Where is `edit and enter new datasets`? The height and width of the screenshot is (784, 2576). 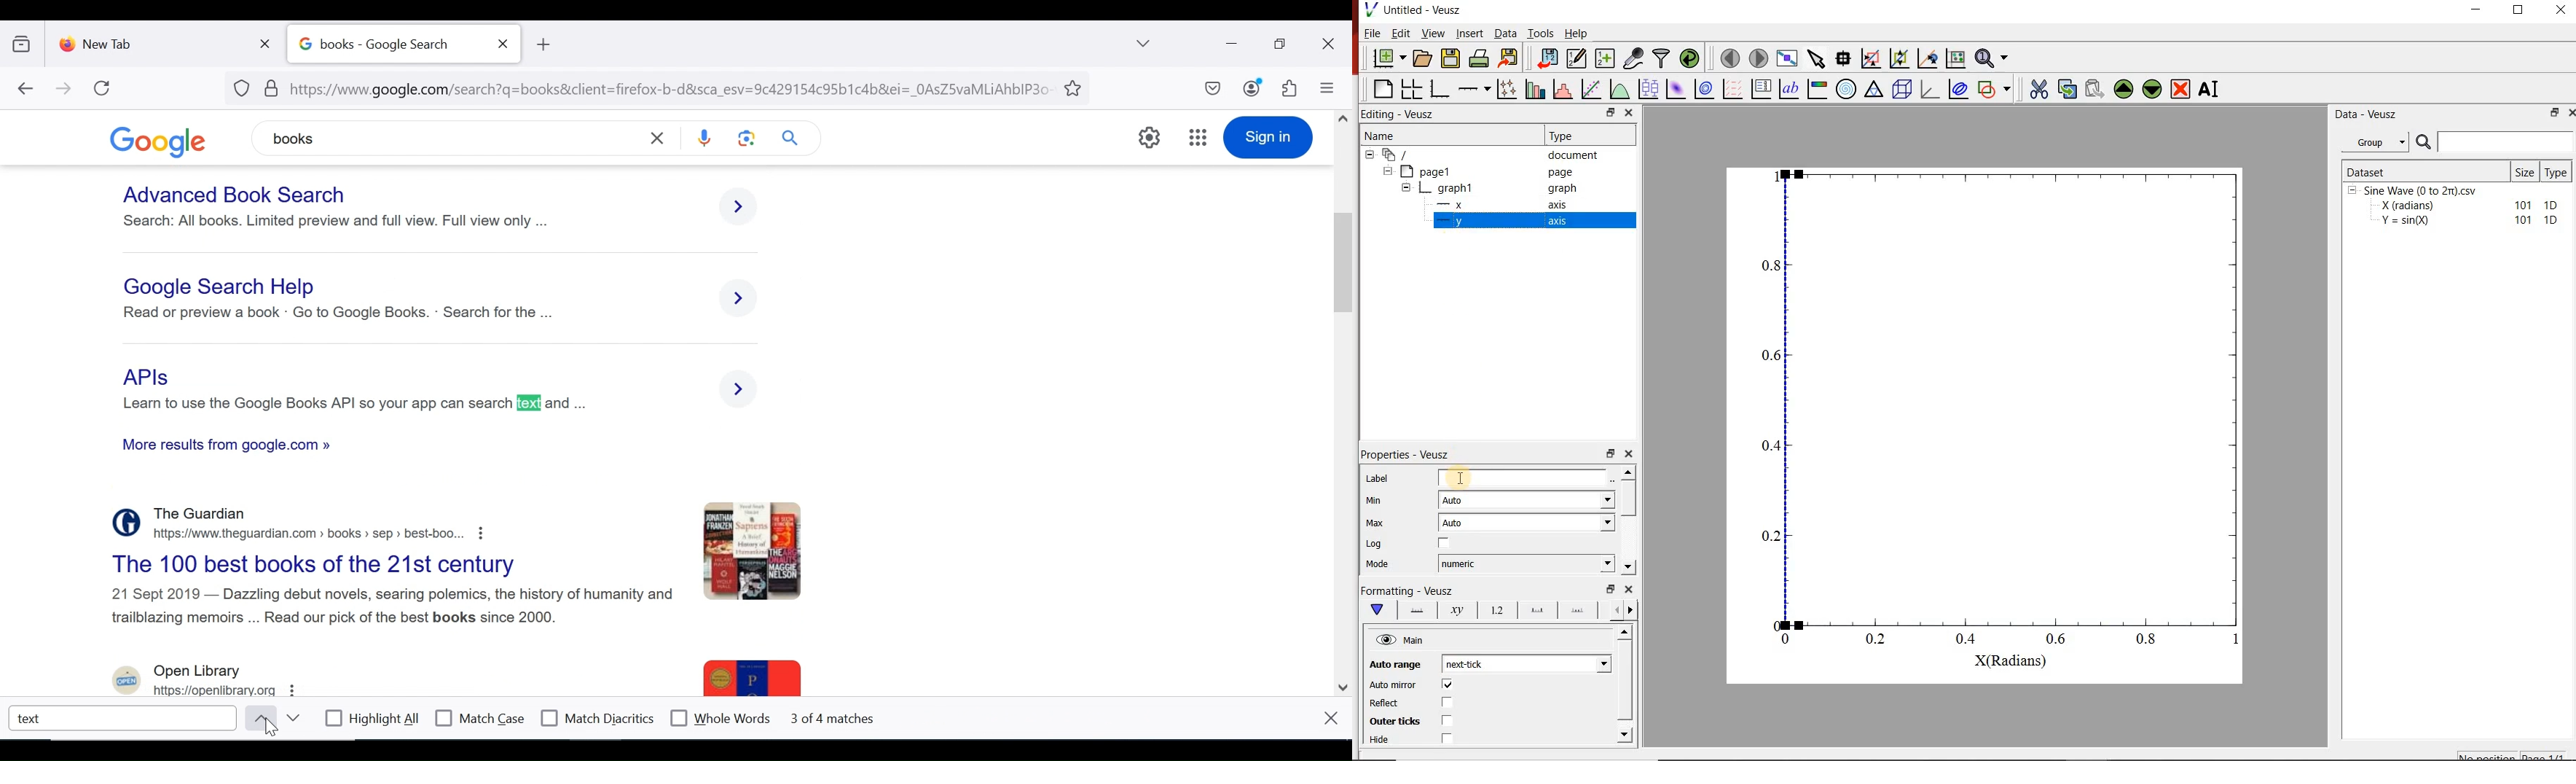 edit and enter new datasets is located at coordinates (1577, 58).